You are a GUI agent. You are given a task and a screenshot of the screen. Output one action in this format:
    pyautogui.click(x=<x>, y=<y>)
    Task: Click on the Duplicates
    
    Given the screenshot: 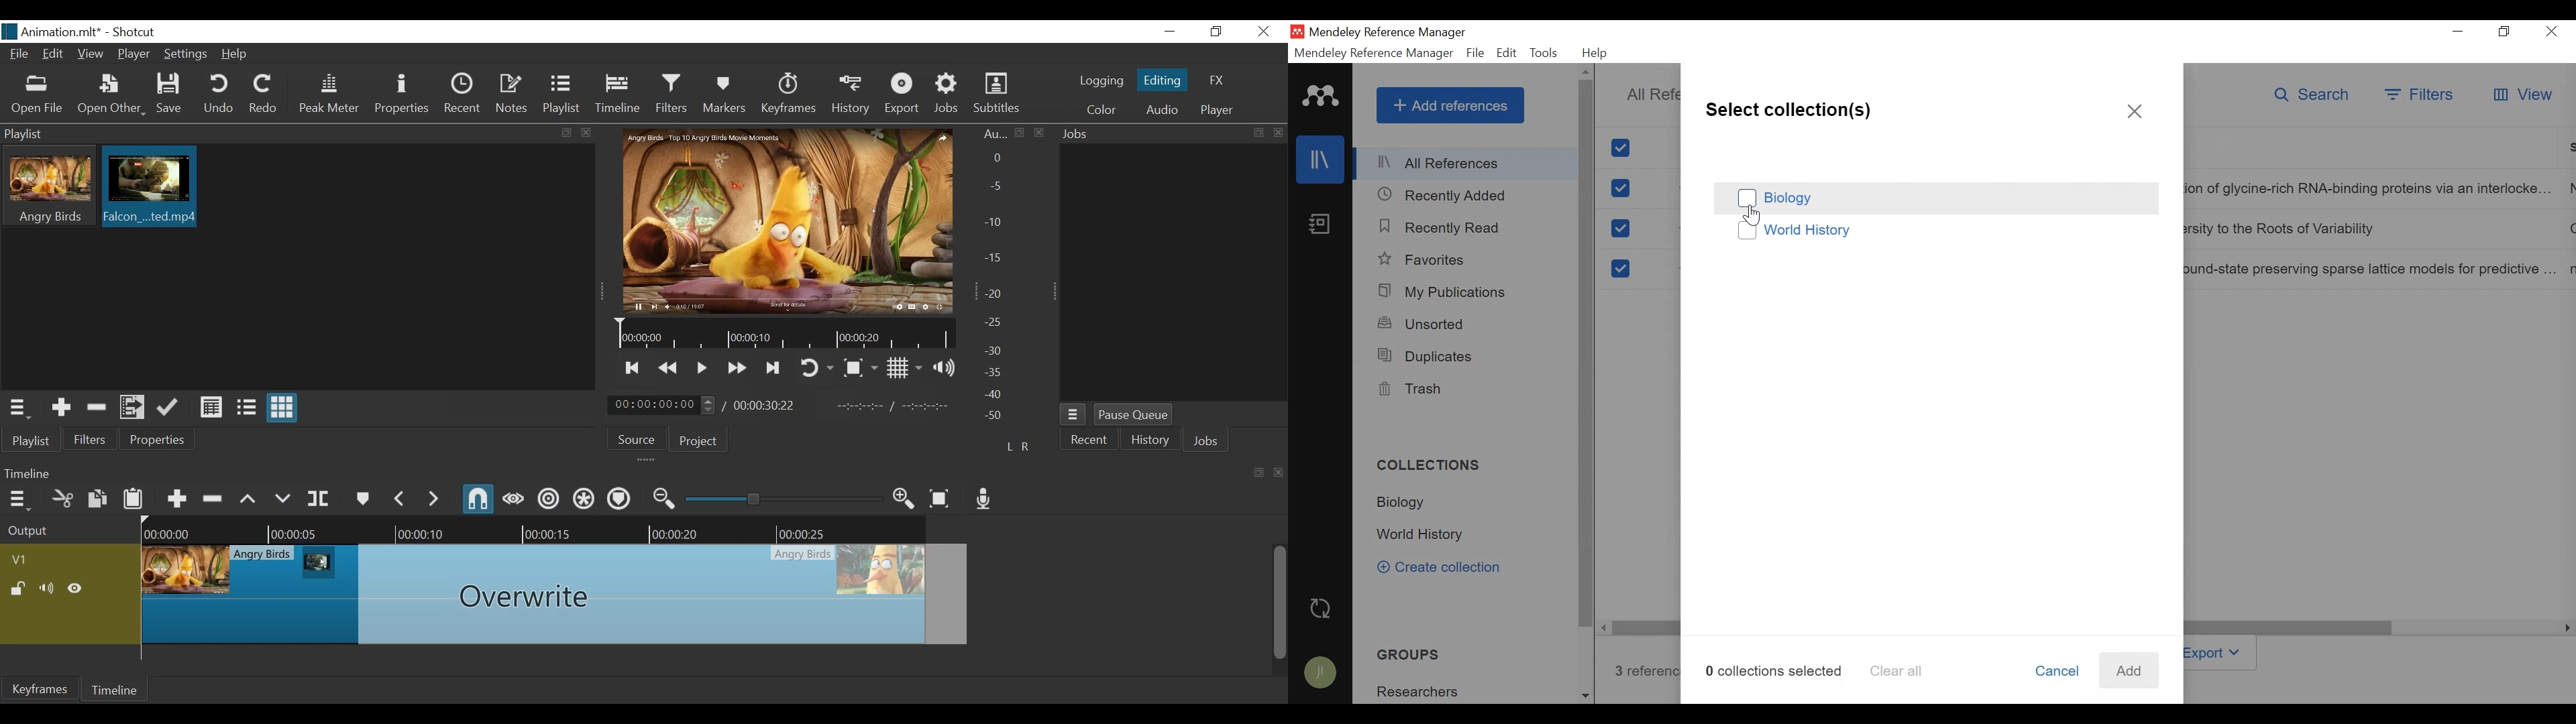 What is the action you would take?
    pyautogui.click(x=1426, y=357)
    